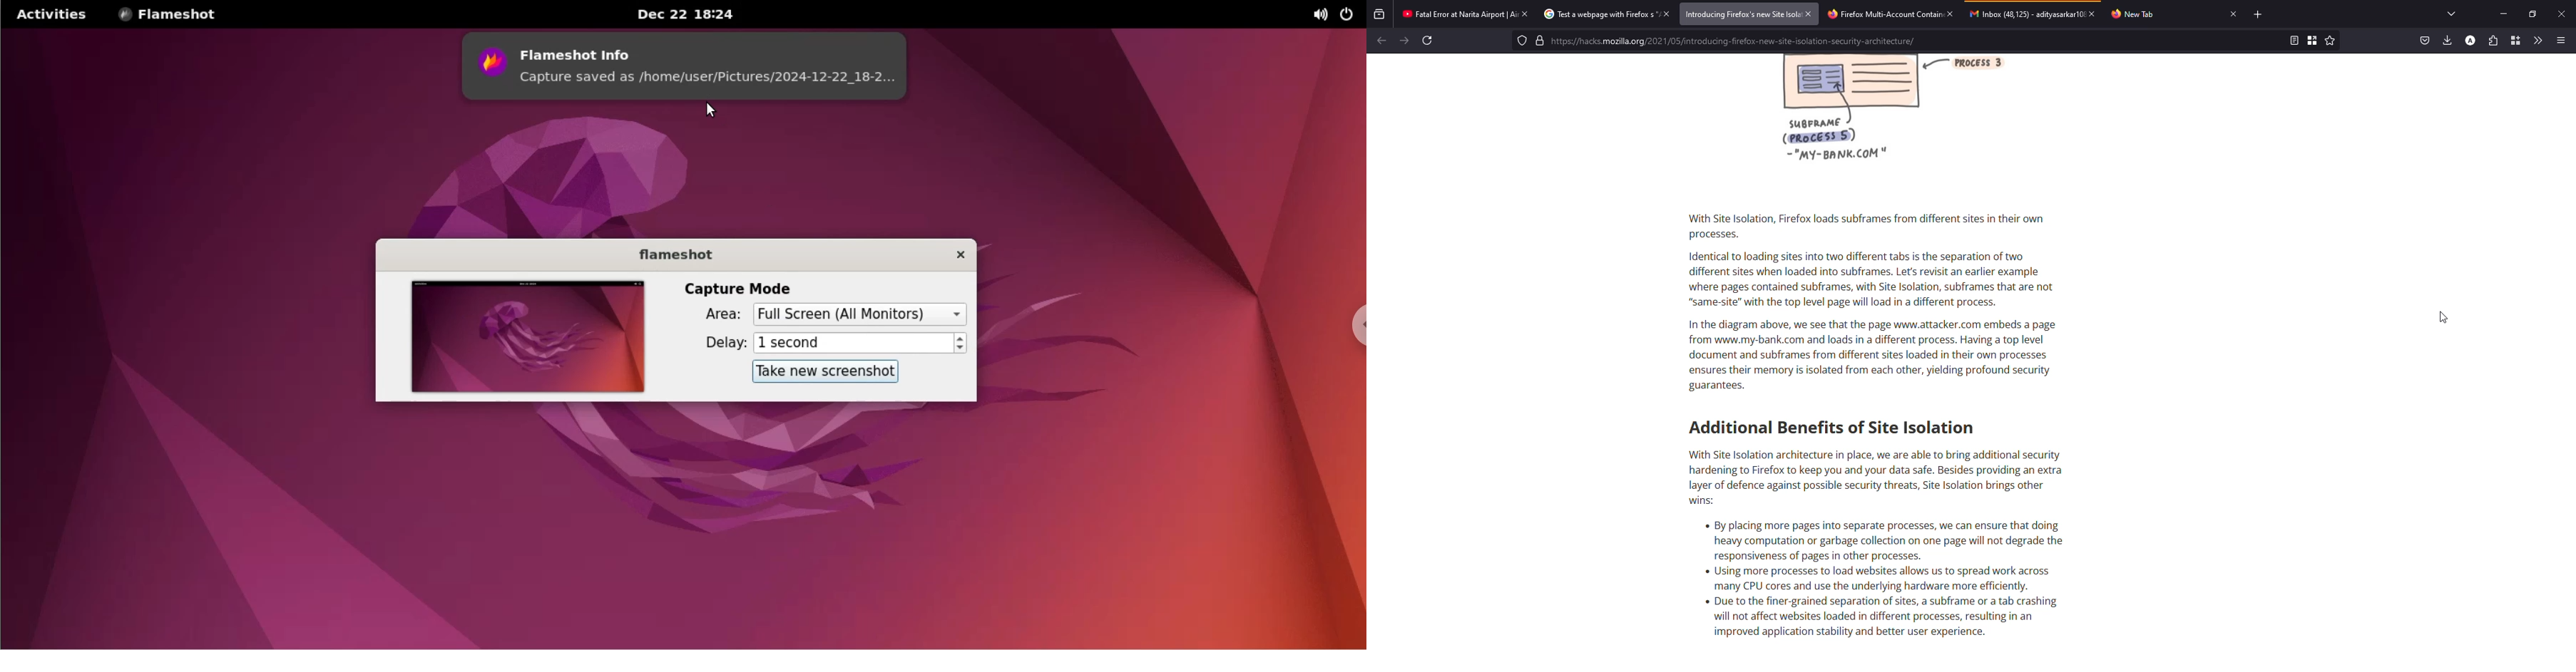  I want to click on Fatal Error at Narita Airport| Ai, so click(1456, 13).